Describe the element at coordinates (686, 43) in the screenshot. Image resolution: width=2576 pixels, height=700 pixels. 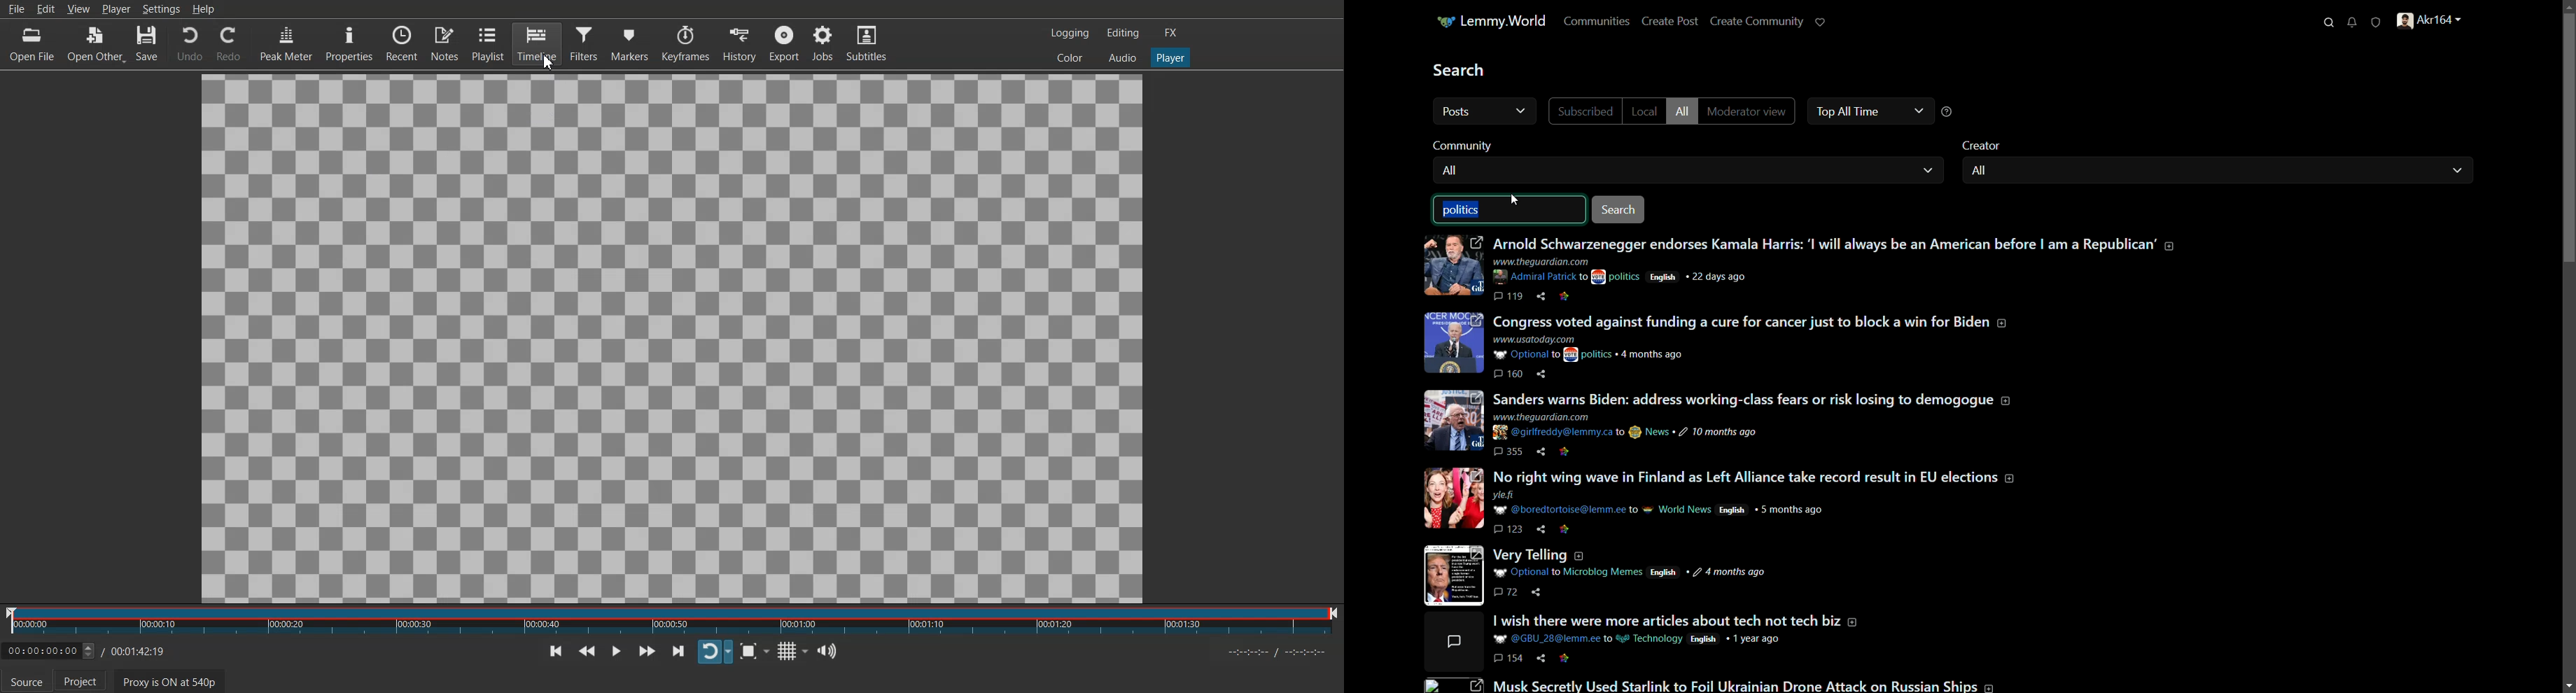
I see `Keyframes` at that location.